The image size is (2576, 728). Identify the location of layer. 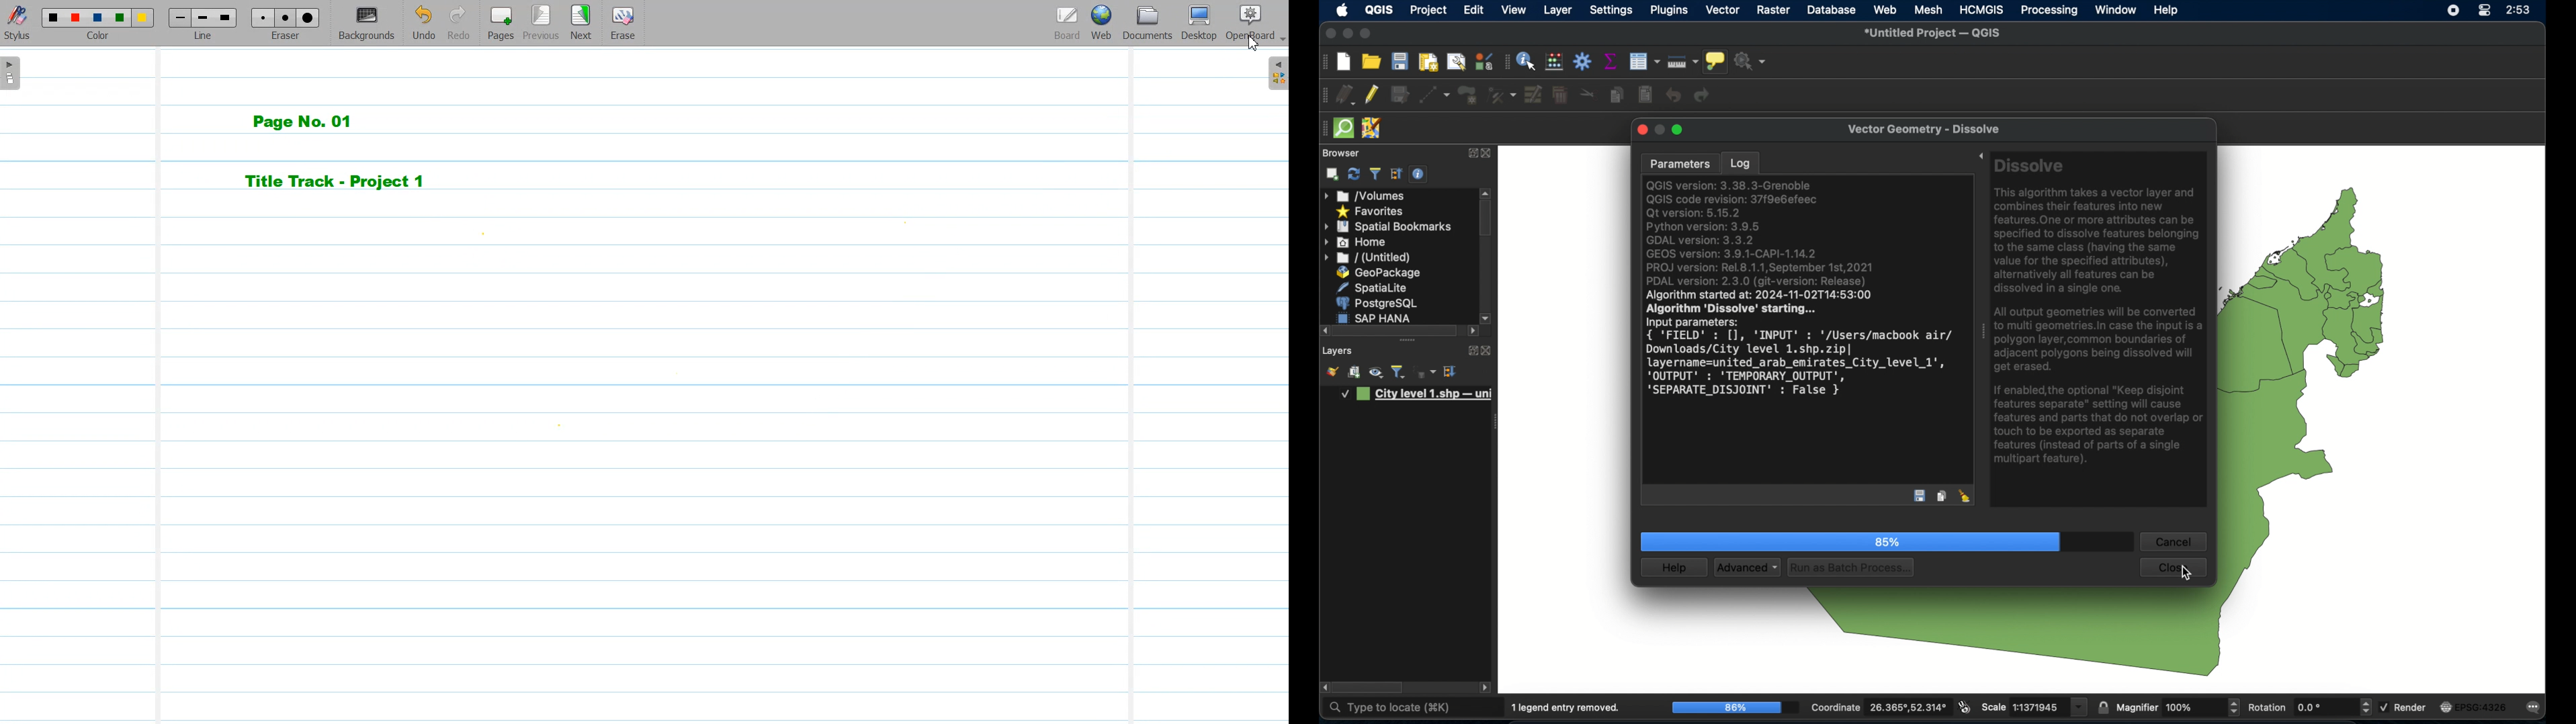
(1558, 11).